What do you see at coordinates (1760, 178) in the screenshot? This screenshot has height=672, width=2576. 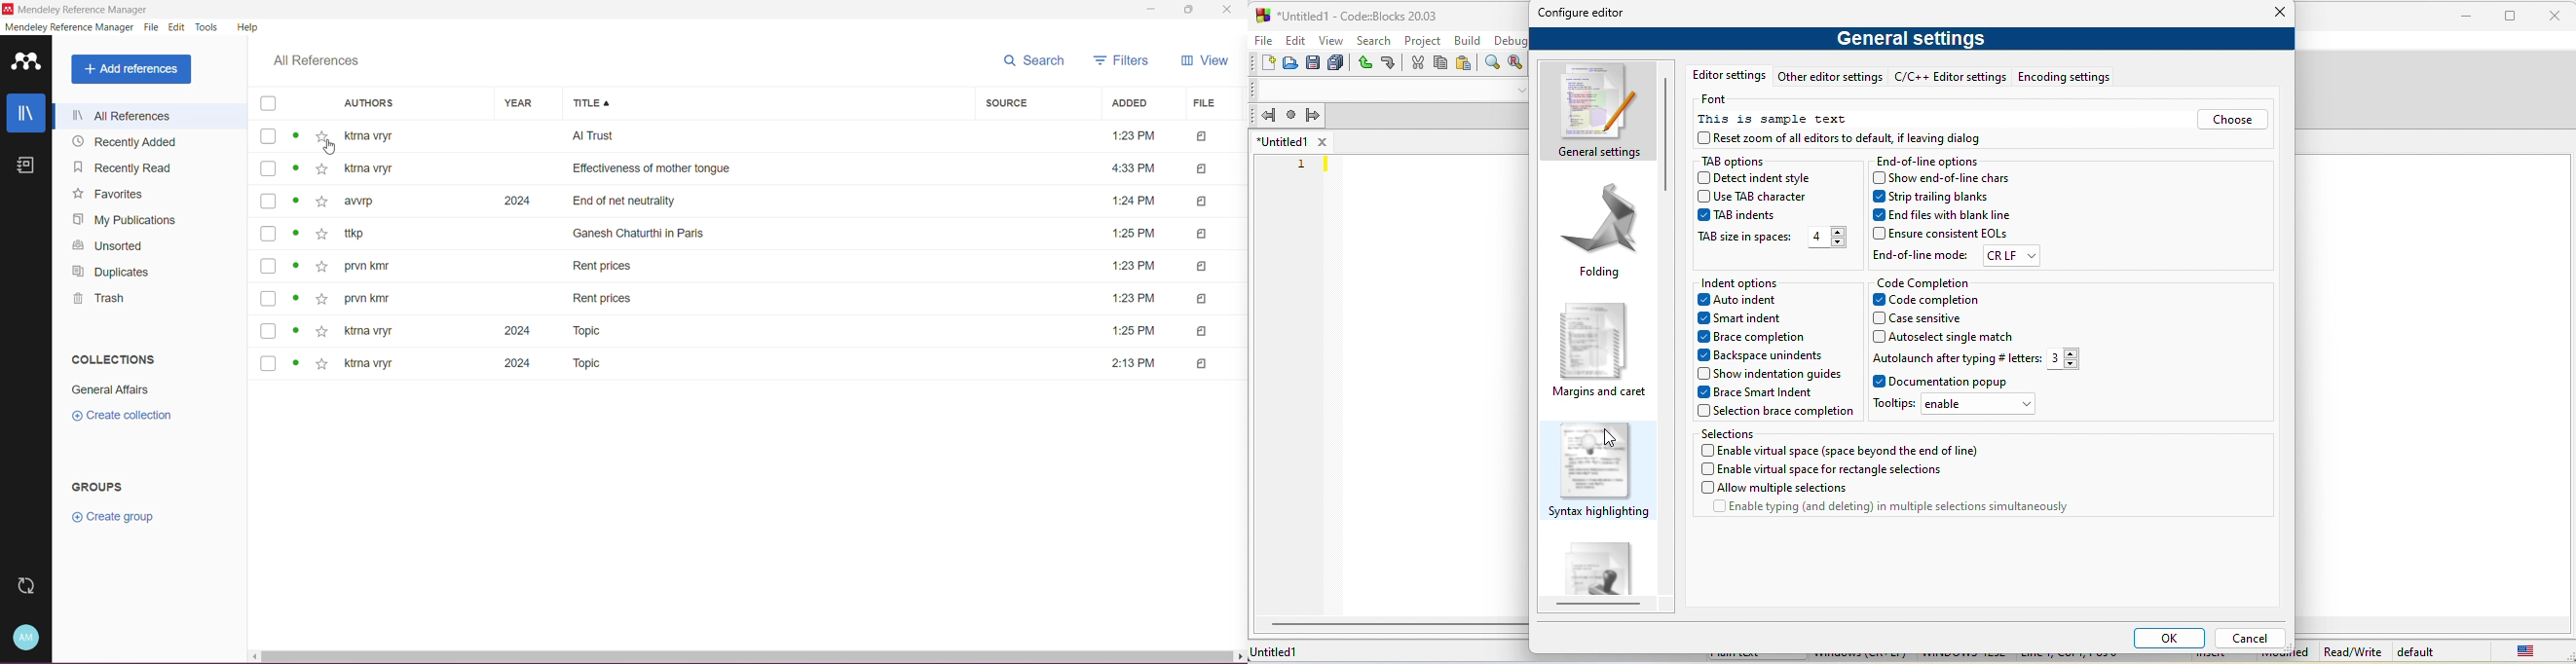 I see `detect indent style` at bounding box center [1760, 178].